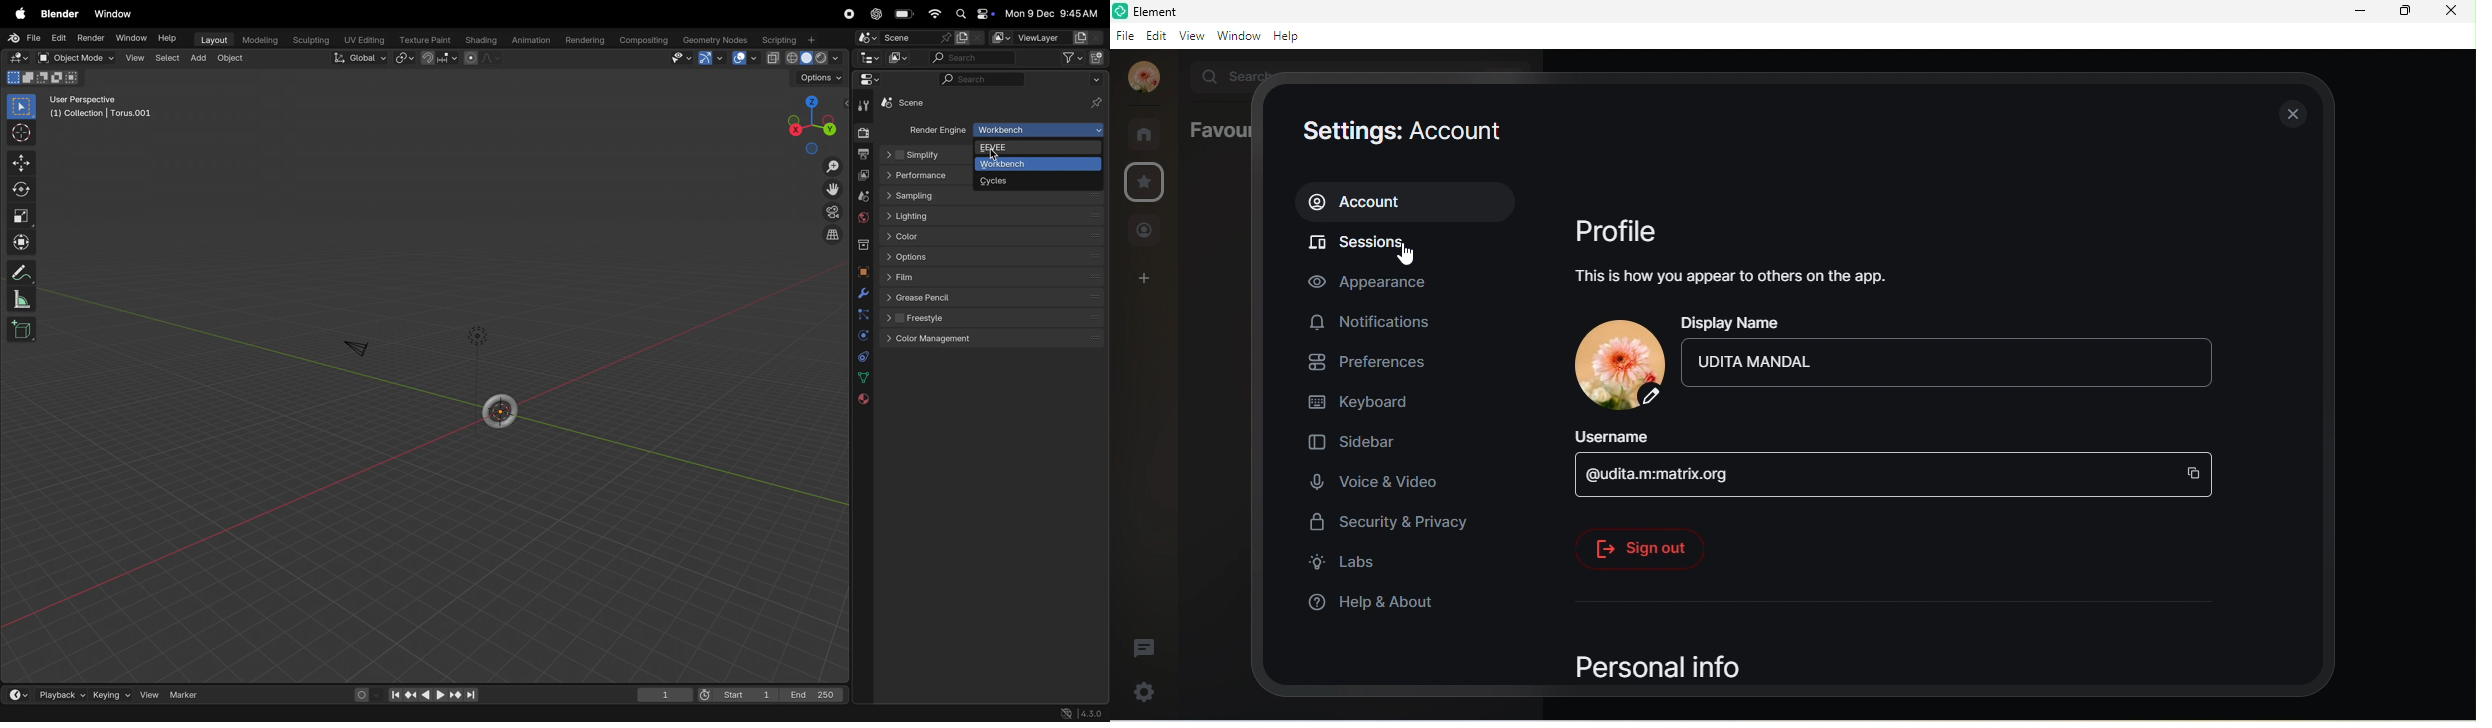  What do you see at coordinates (809, 120) in the screenshot?
I see `view point` at bounding box center [809, 120].